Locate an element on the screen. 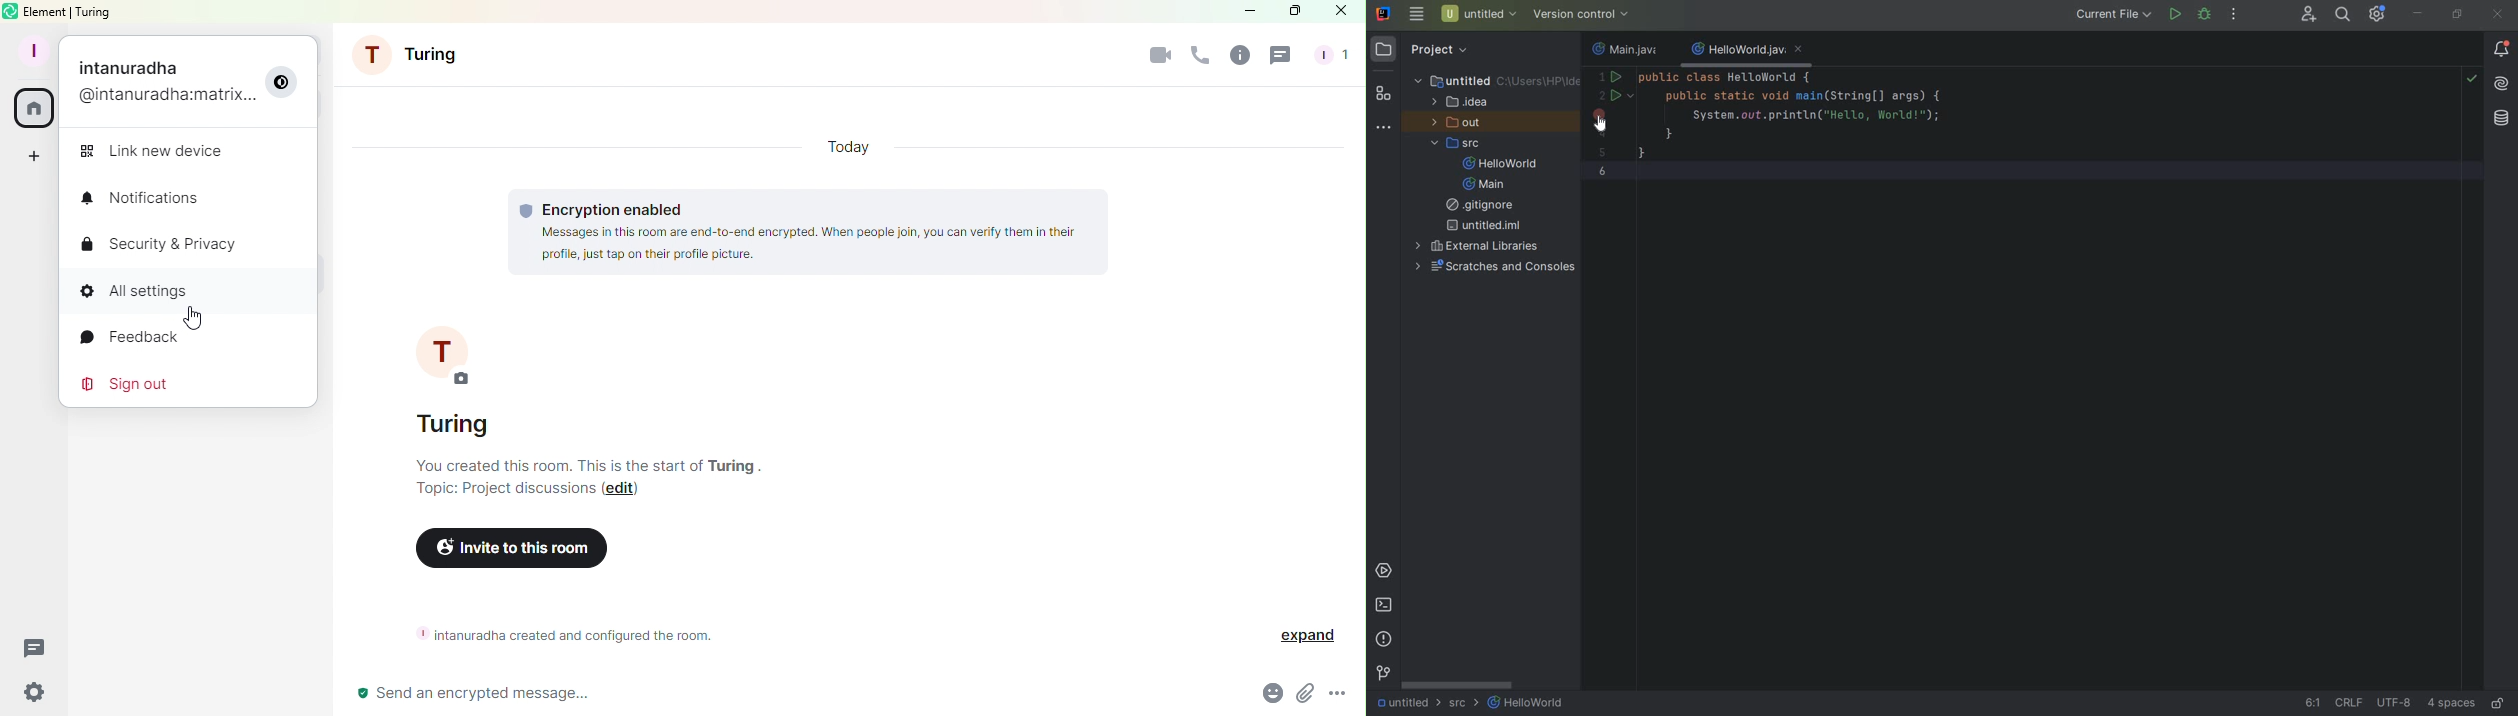  Room information is located at coordinates (577, 634).